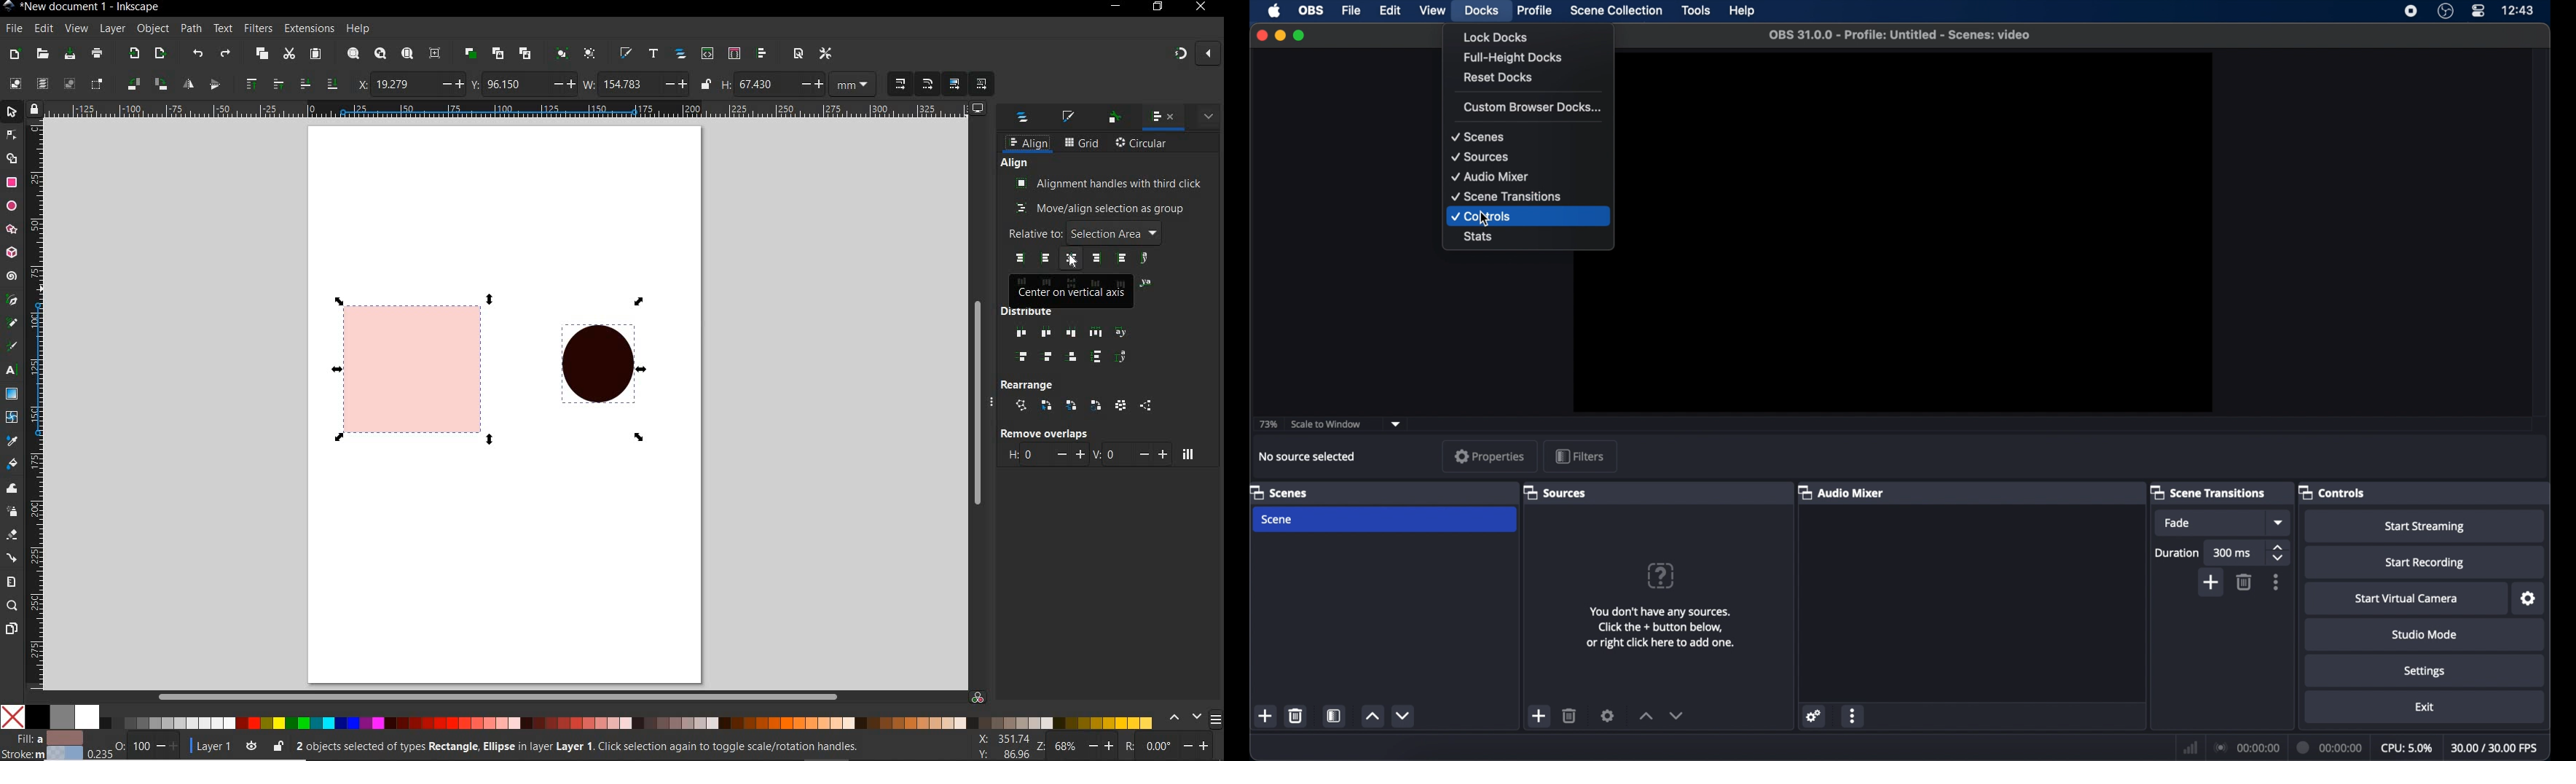 This screenshot has width=2576, height=784. I want to click on extensions, so click(307, 28).